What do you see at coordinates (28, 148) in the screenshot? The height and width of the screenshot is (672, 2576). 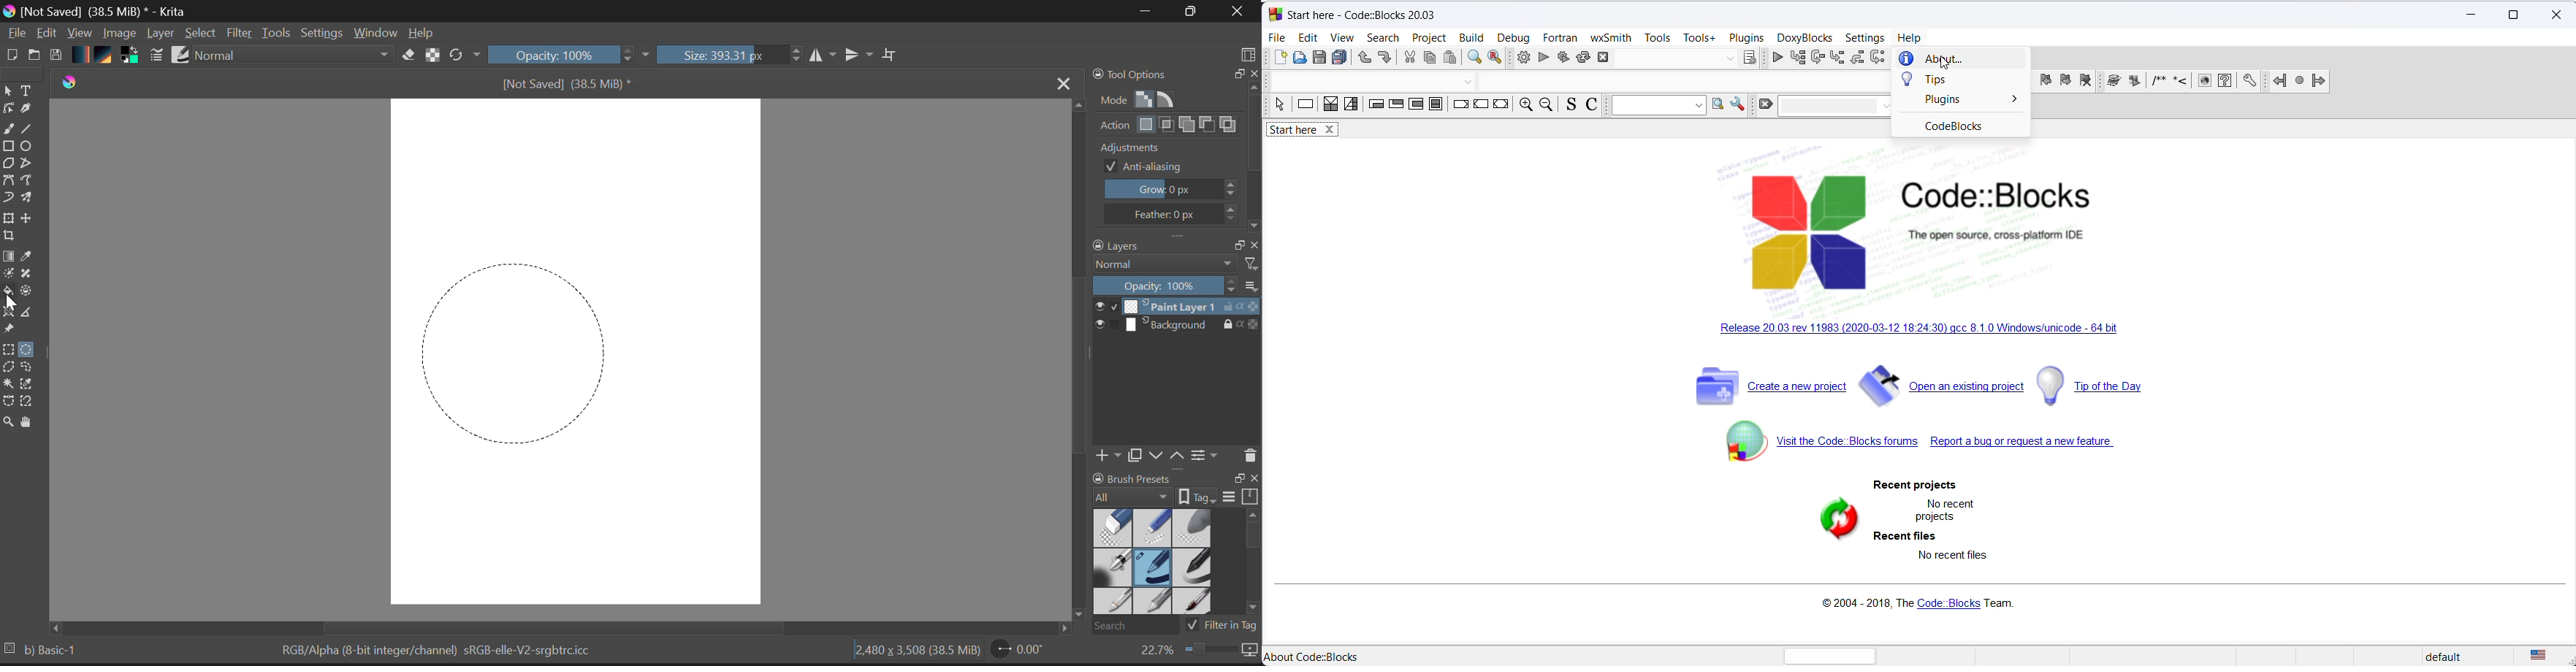 I see `Elipses` at bounding box center [28, 148].